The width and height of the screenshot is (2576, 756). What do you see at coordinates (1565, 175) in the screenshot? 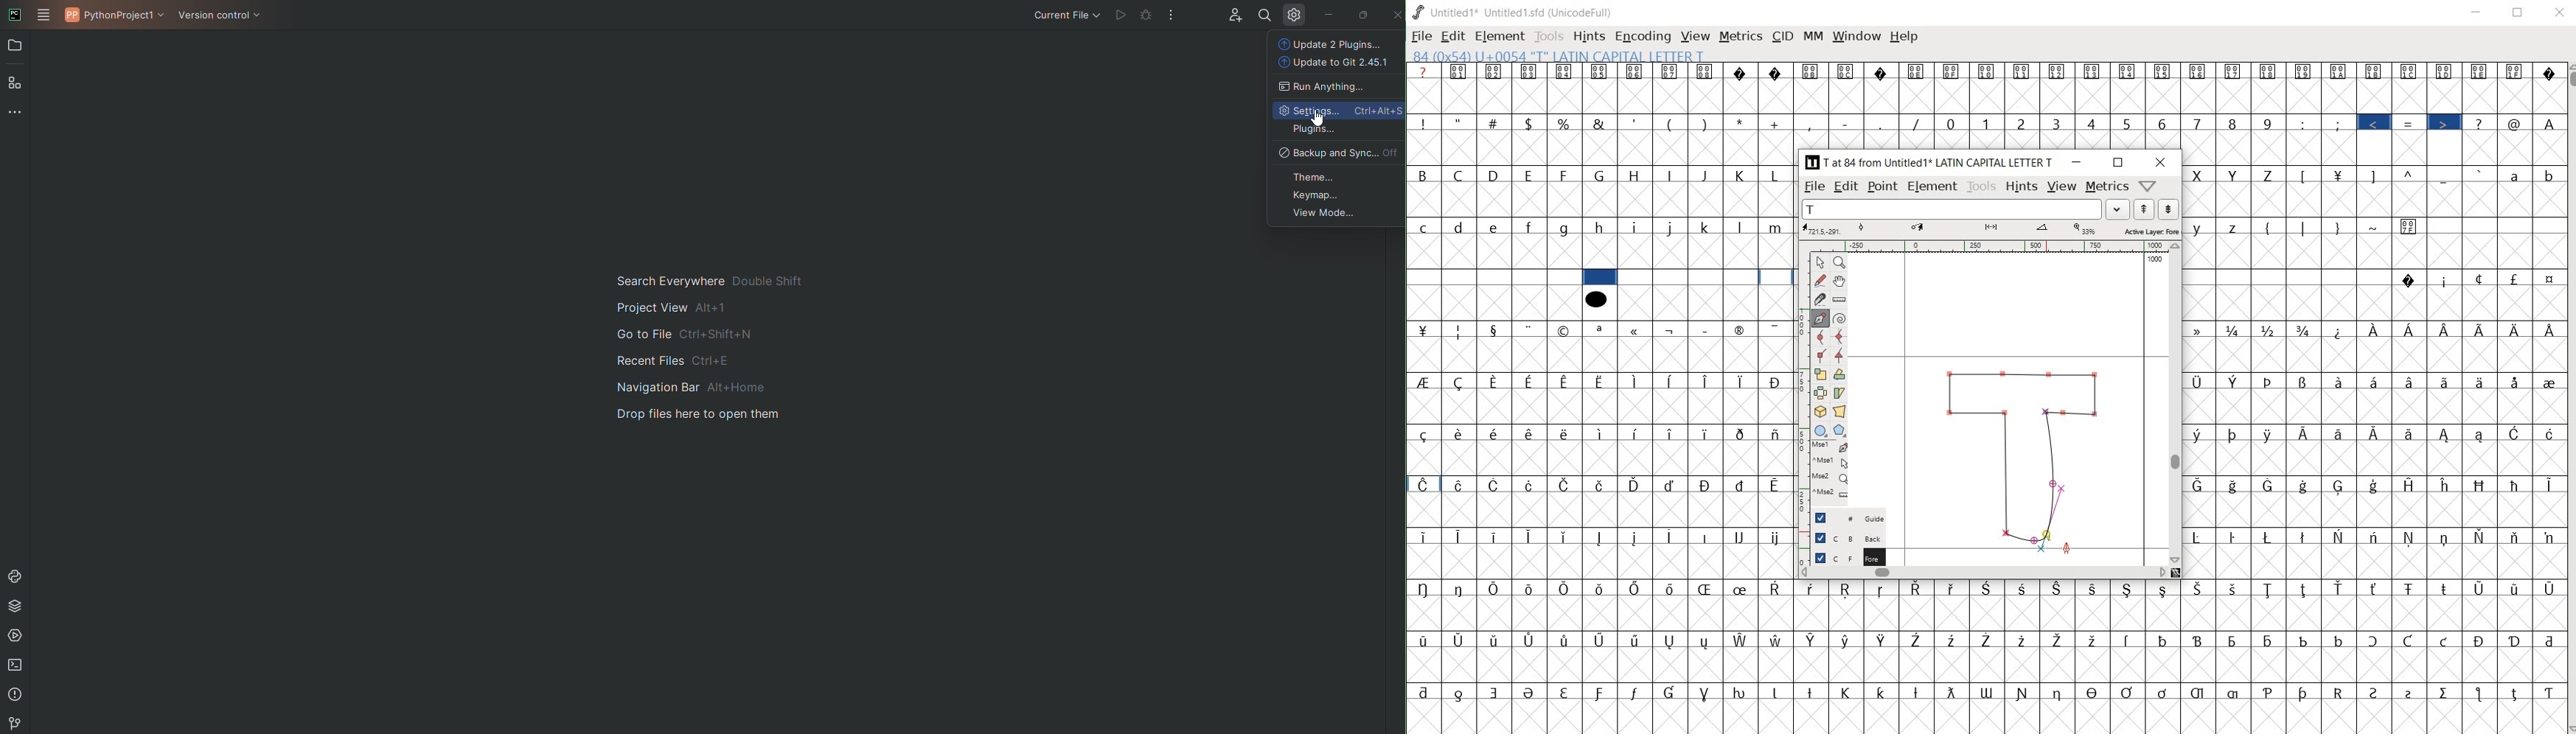
I see `F` at bounding box center [1565, 175].